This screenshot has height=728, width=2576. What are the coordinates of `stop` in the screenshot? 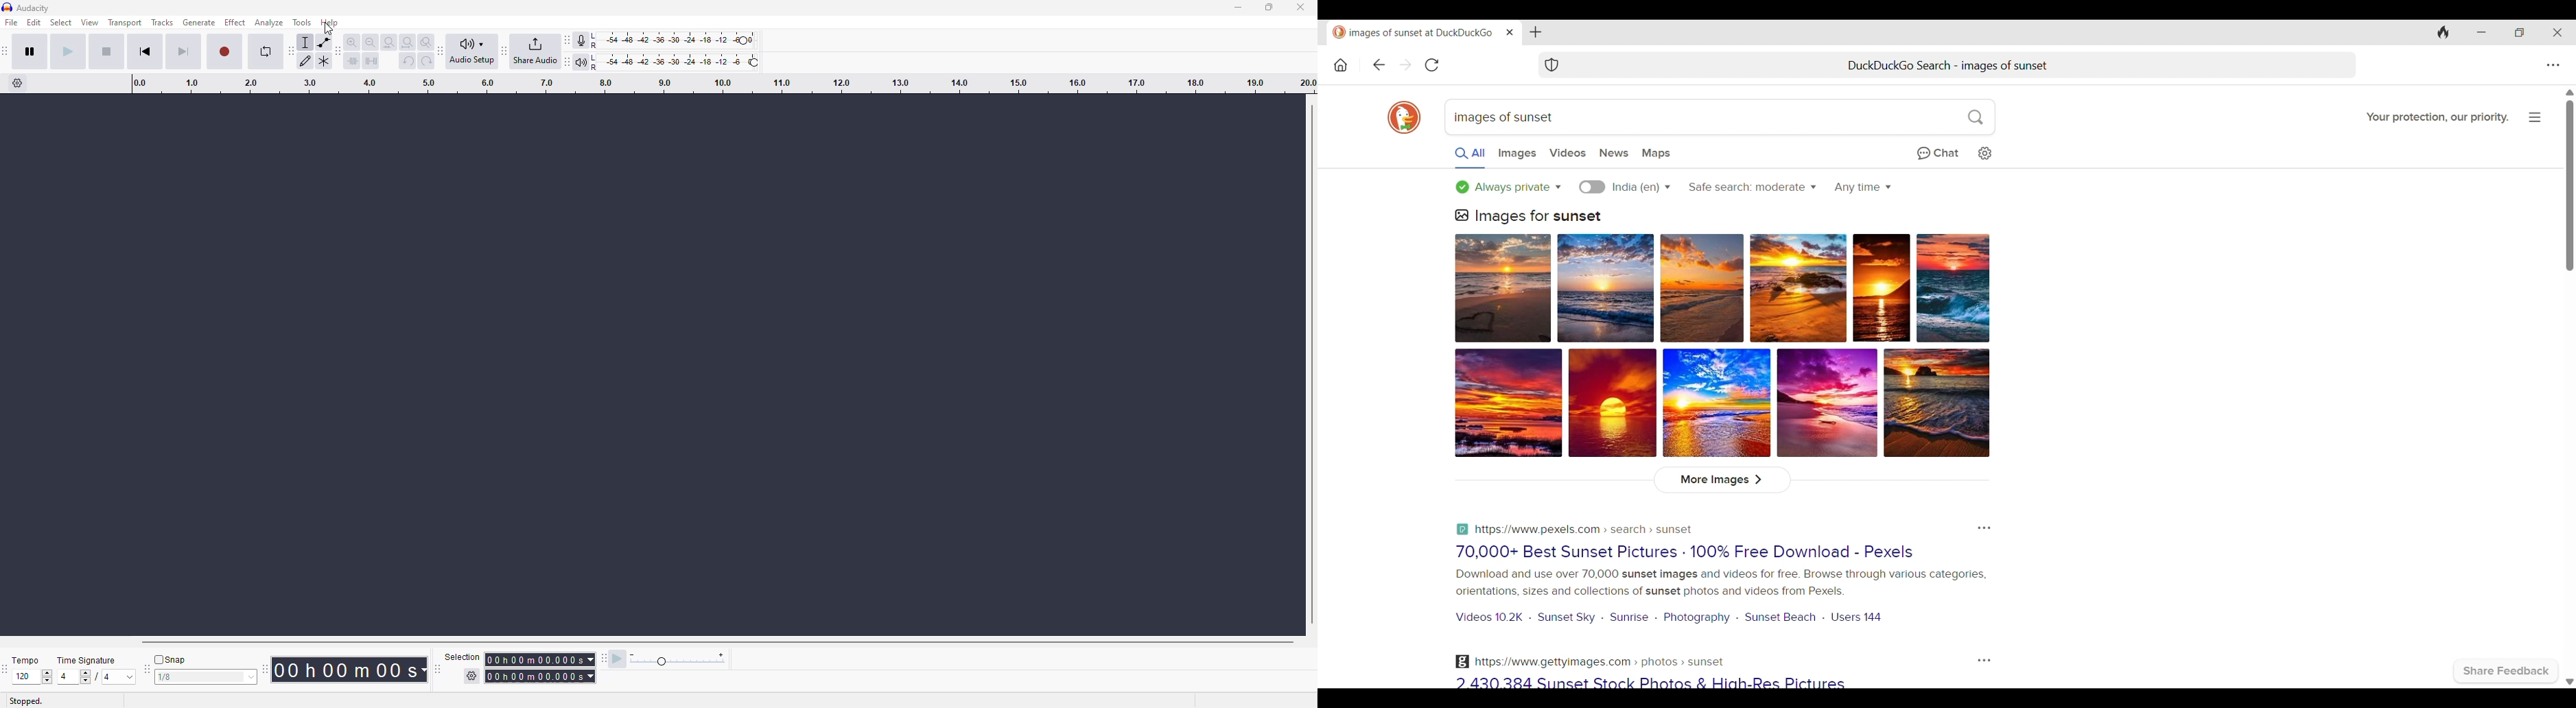 It's located at (104, 50).